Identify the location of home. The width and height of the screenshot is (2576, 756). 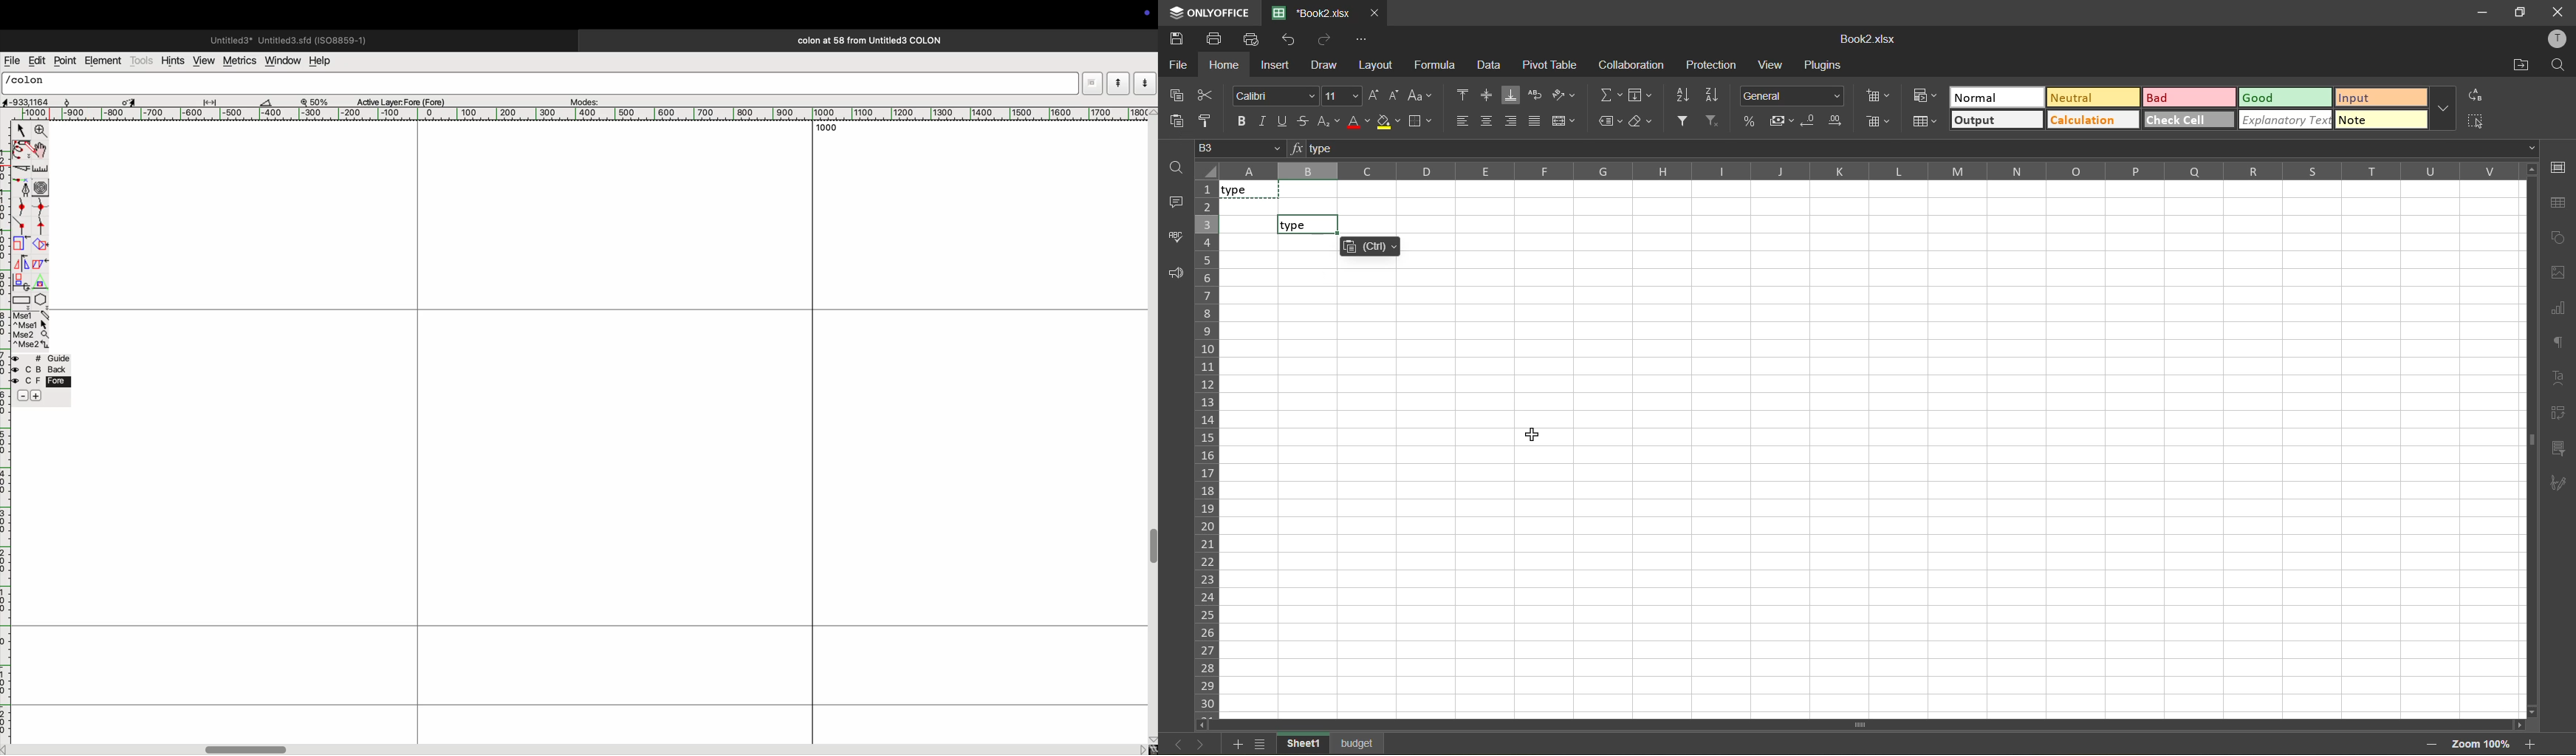
(1224, 65).